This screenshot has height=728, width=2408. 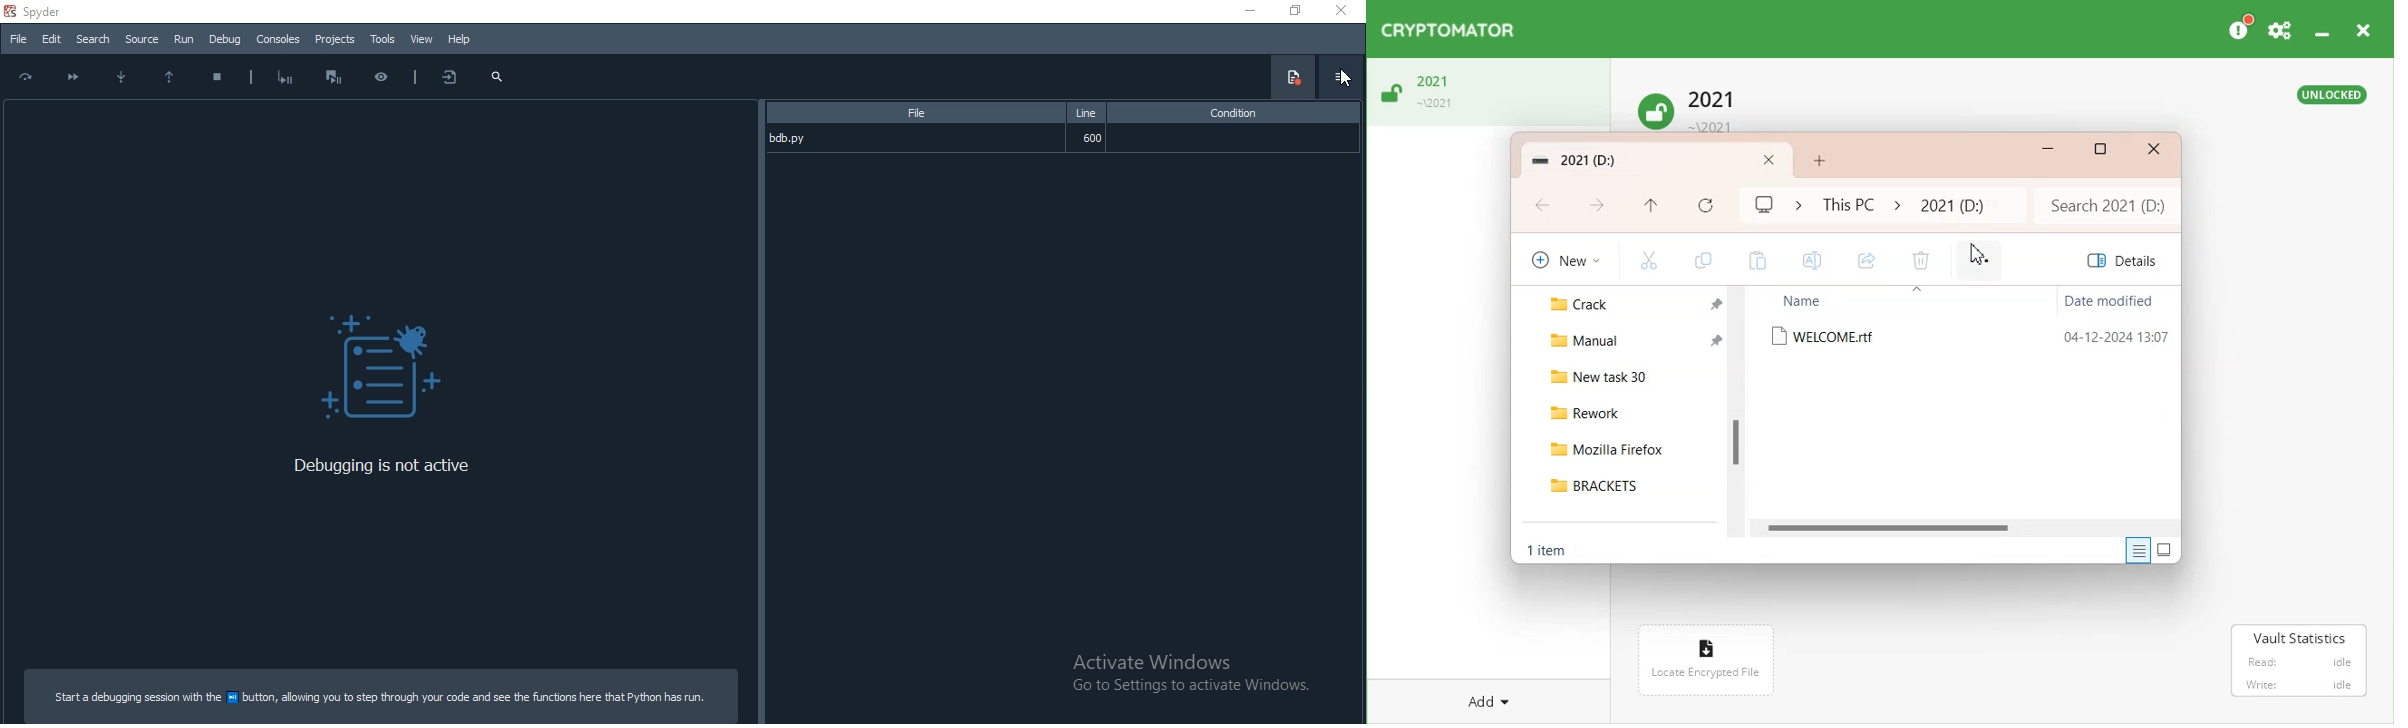 What do you see at coordinates (218, 80) in the screenshot?
I see `Stop debugging` at bounding box center [218, 80].